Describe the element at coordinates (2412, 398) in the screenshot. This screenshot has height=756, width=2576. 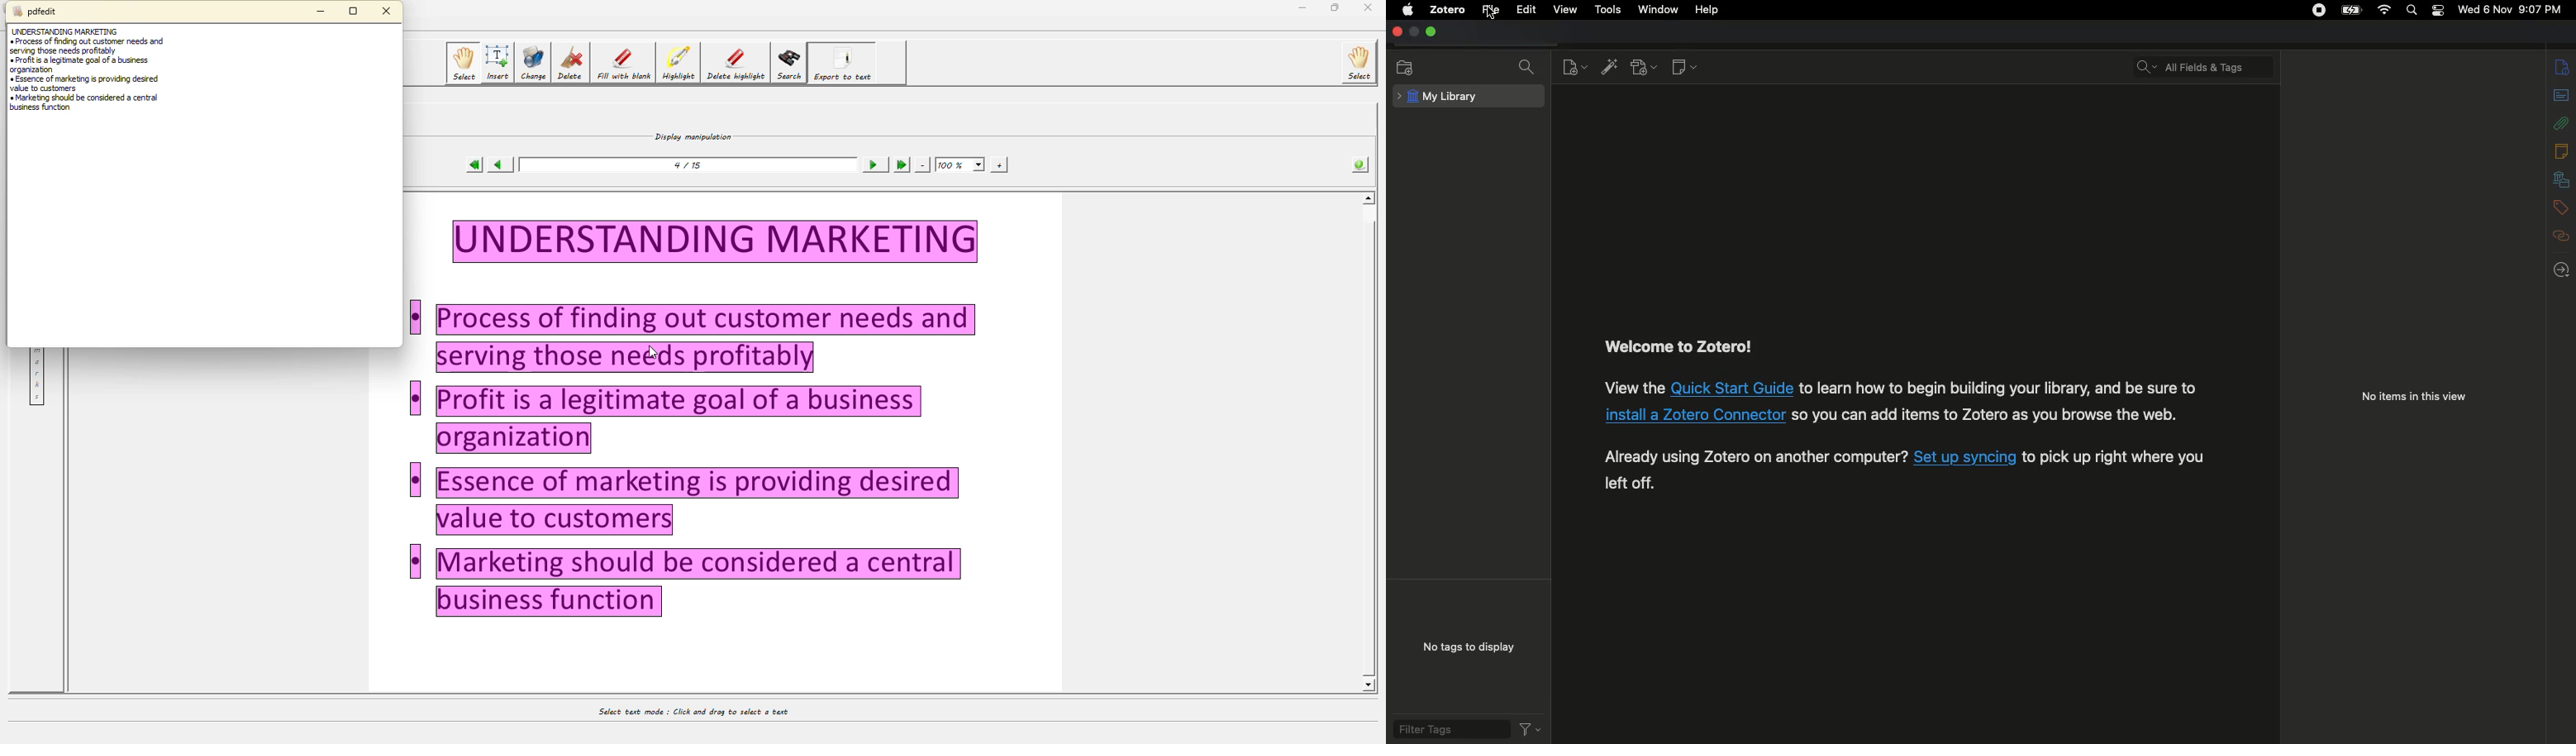
I see `No items in this view` at that location.